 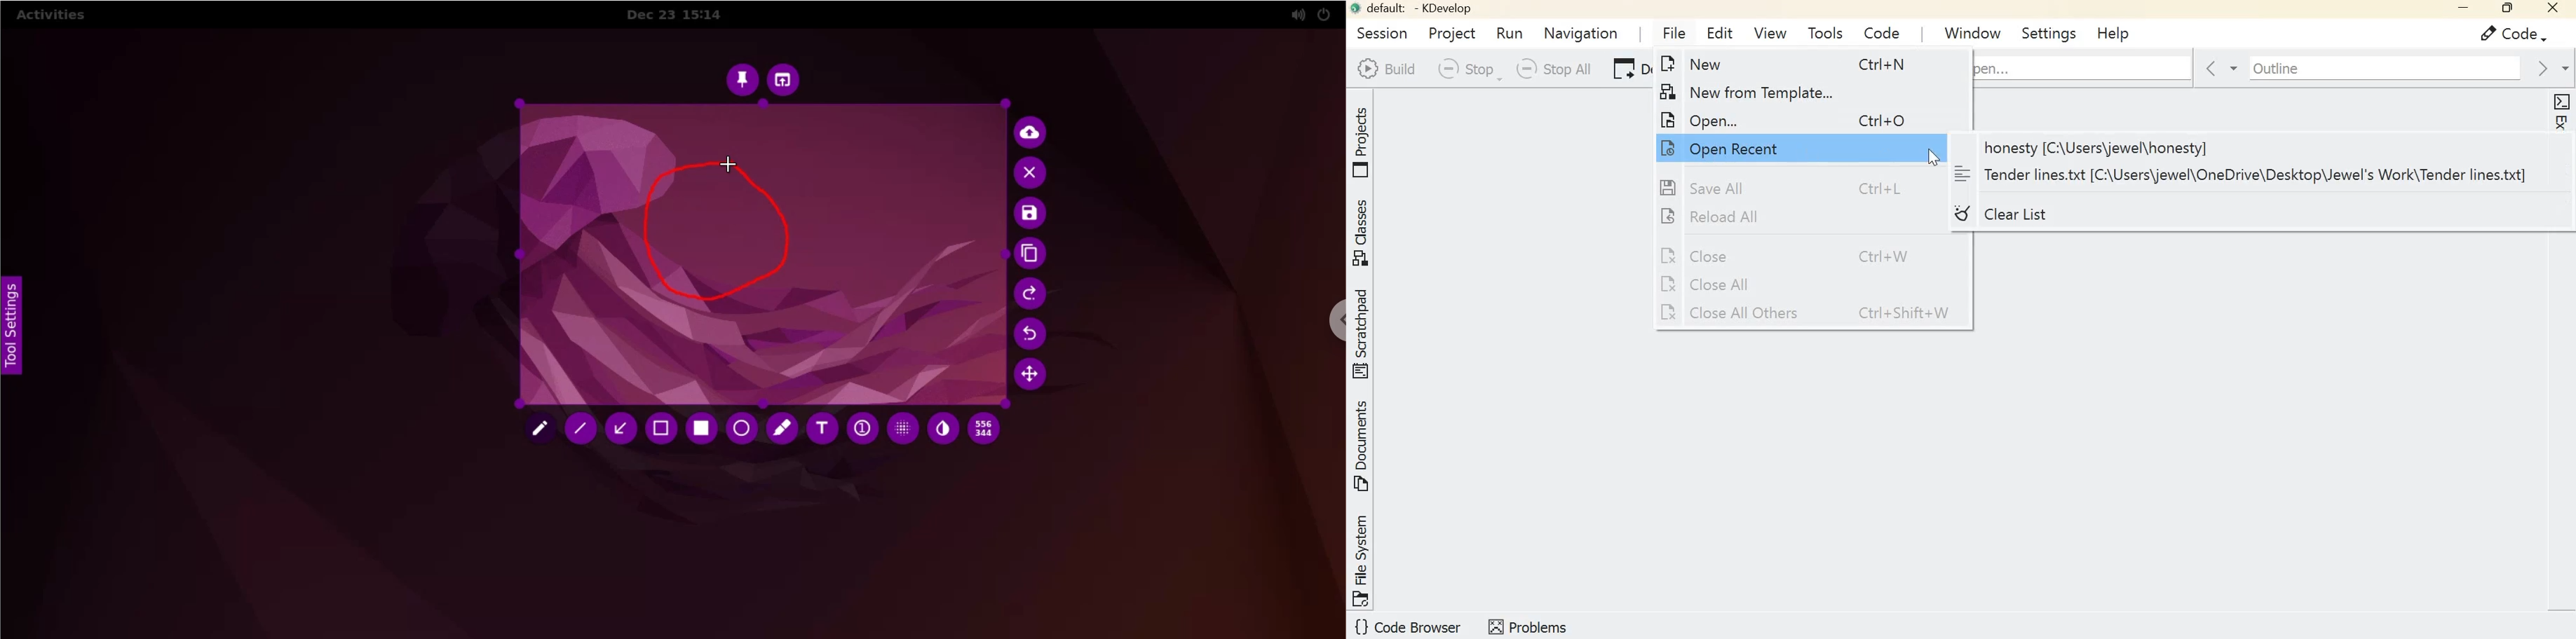 I want to click on undo, so click(x=1033, y=334).